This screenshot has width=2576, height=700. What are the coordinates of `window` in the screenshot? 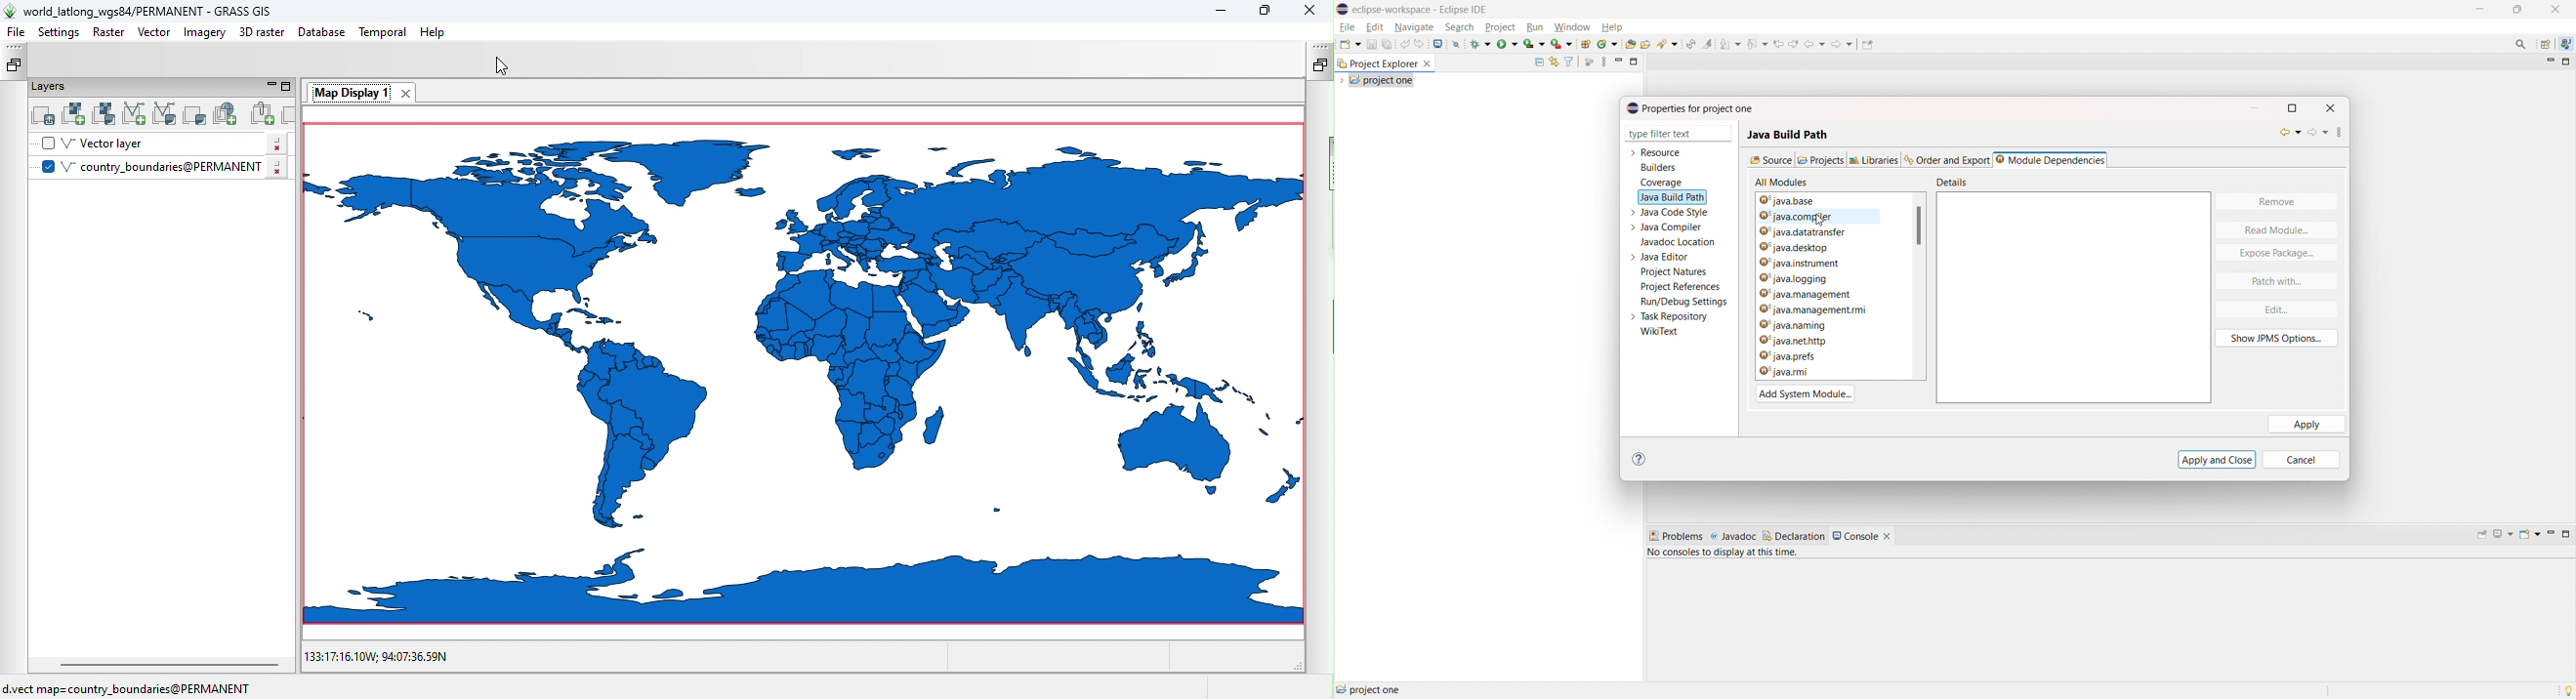 It's located at (1571, 28).